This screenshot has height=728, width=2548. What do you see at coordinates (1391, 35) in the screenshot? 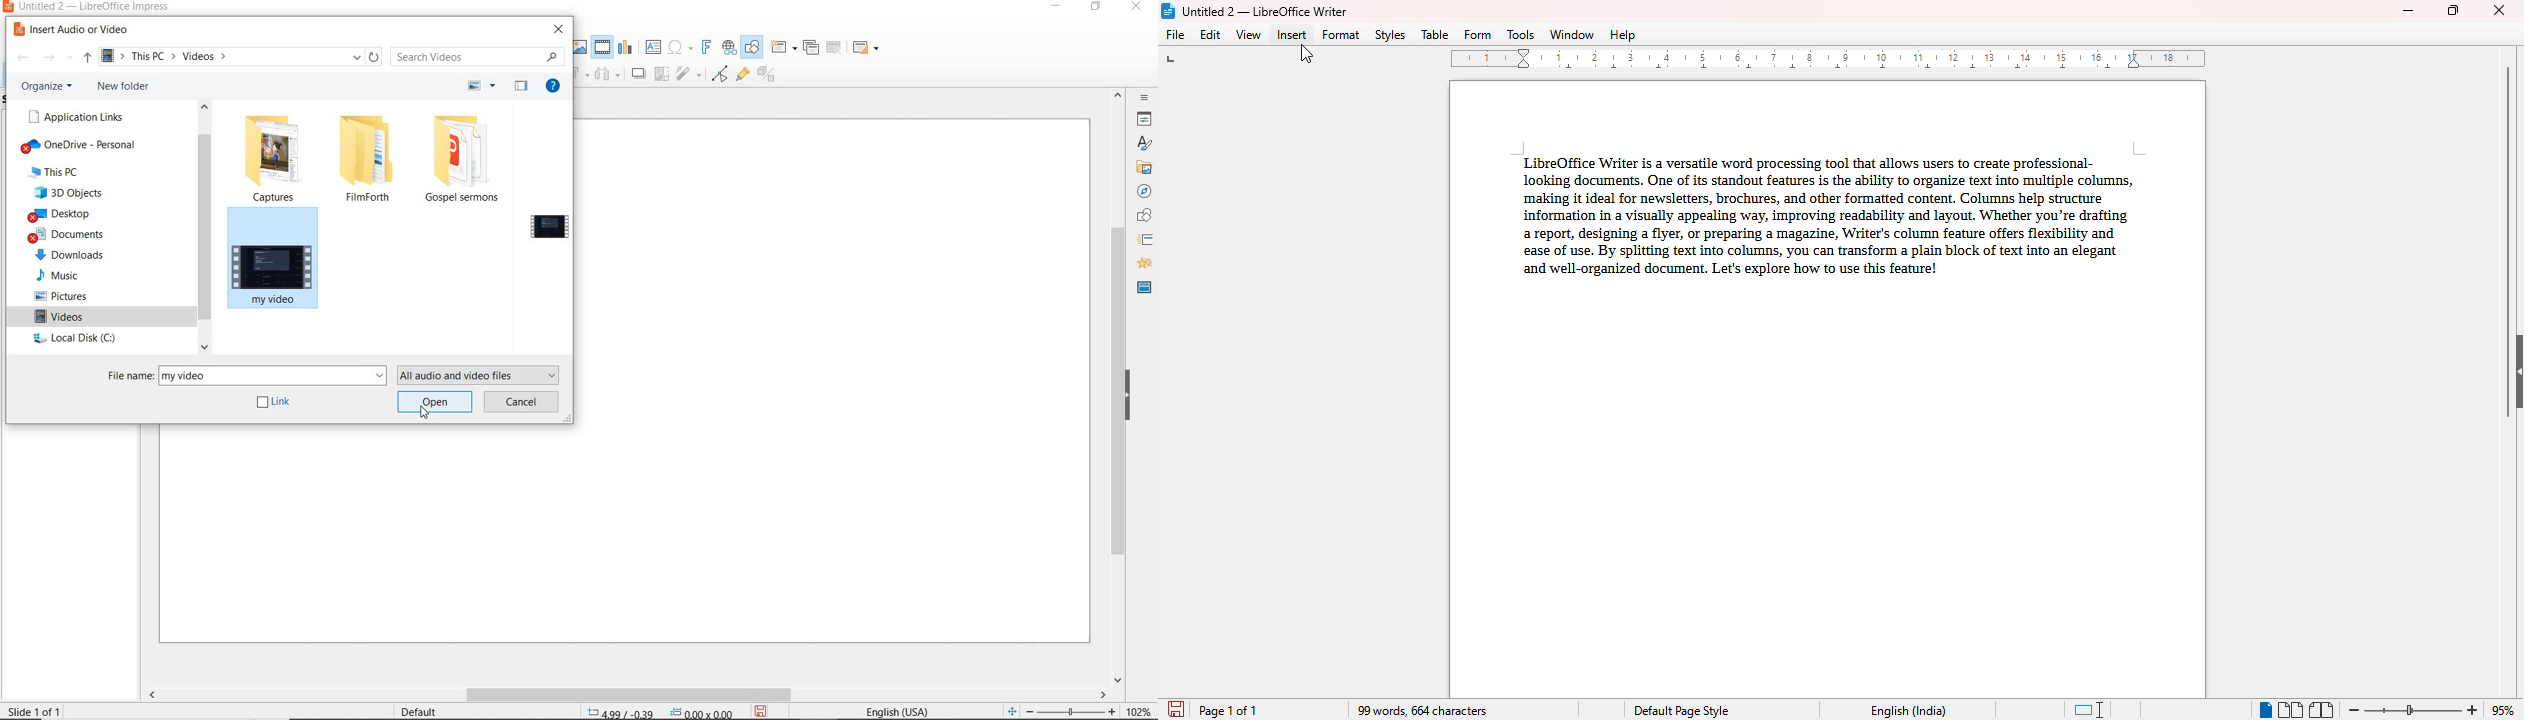
I see `styles` at bounding box center [1391, 35].